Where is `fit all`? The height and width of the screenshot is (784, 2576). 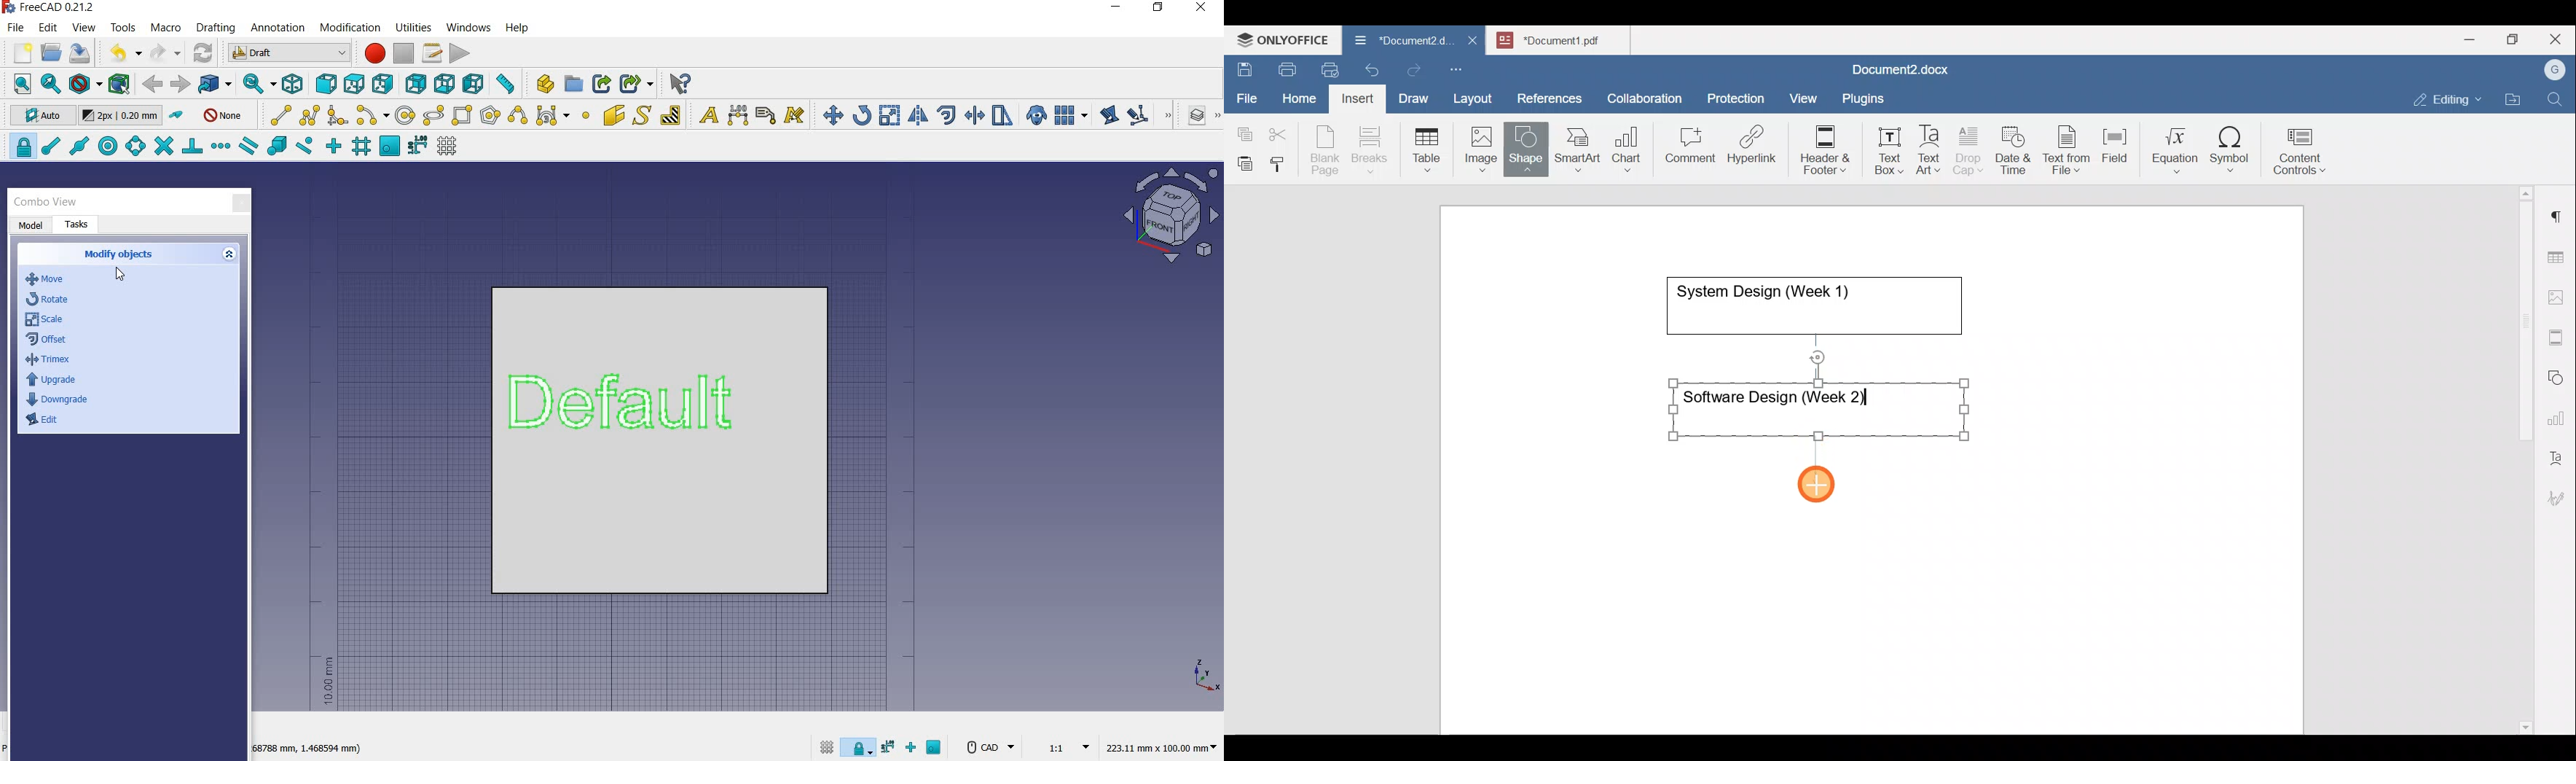
fit all is located at coordinates (19, 85).